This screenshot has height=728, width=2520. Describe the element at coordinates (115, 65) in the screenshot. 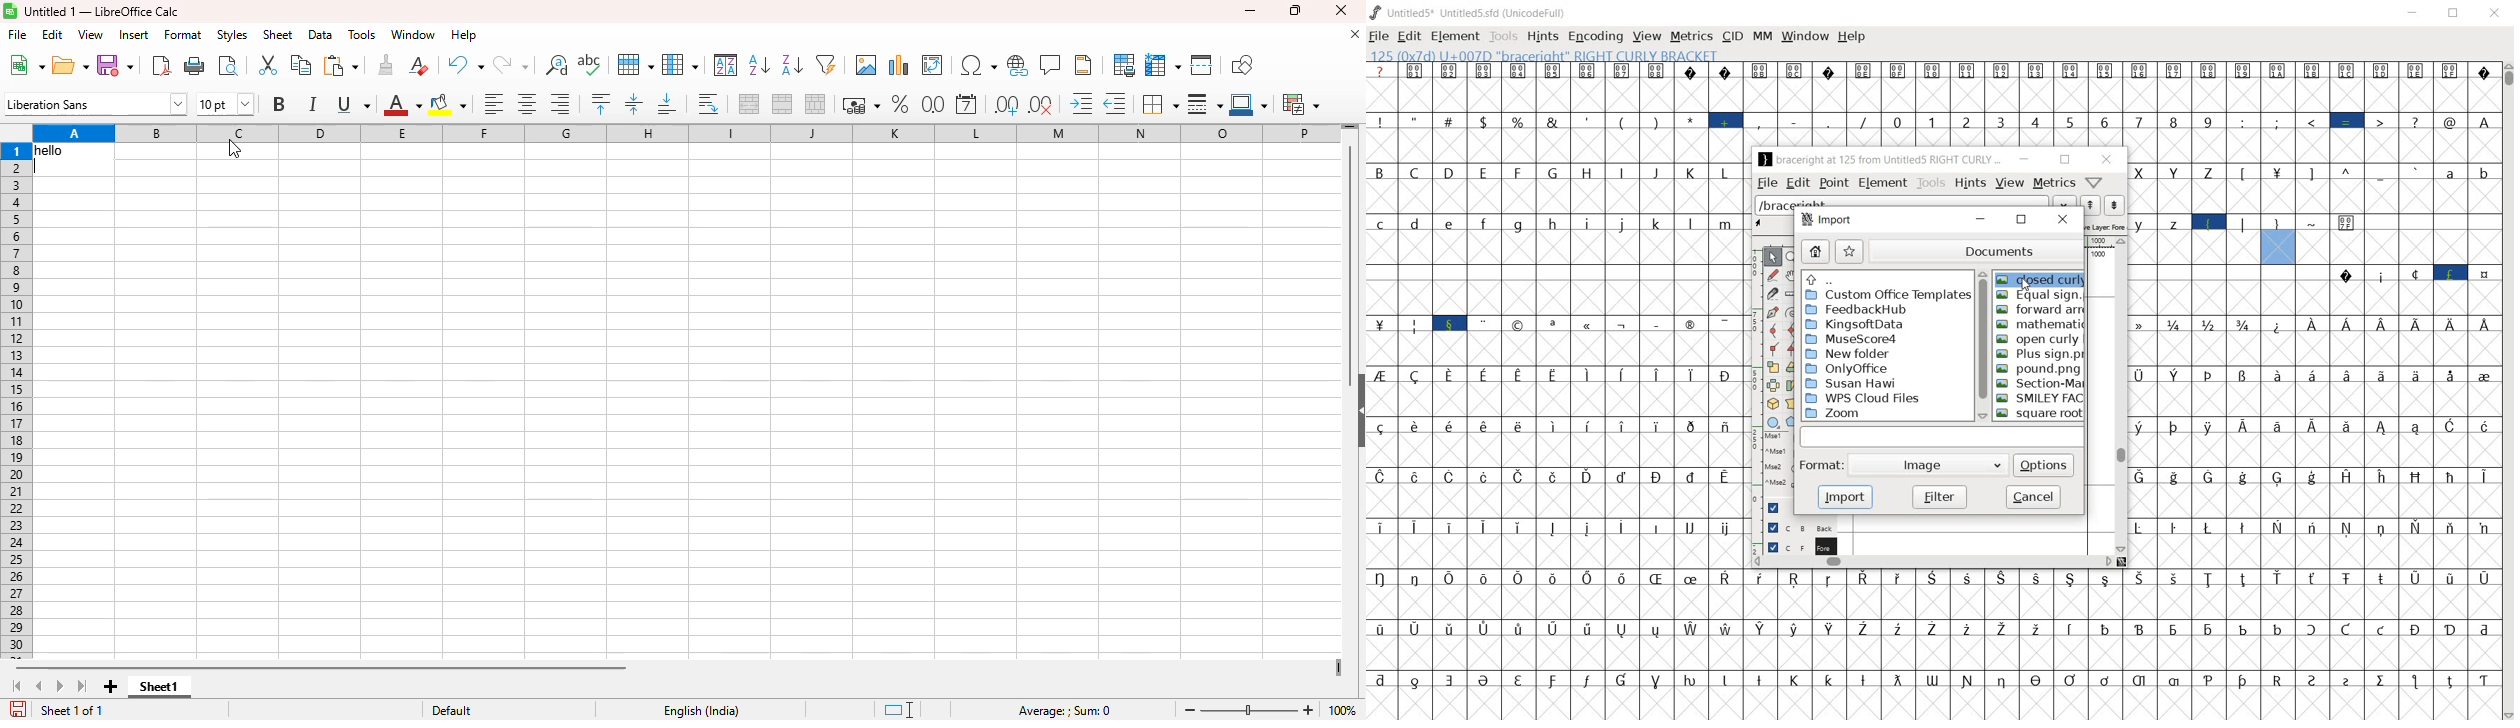

I see `save` at that location.